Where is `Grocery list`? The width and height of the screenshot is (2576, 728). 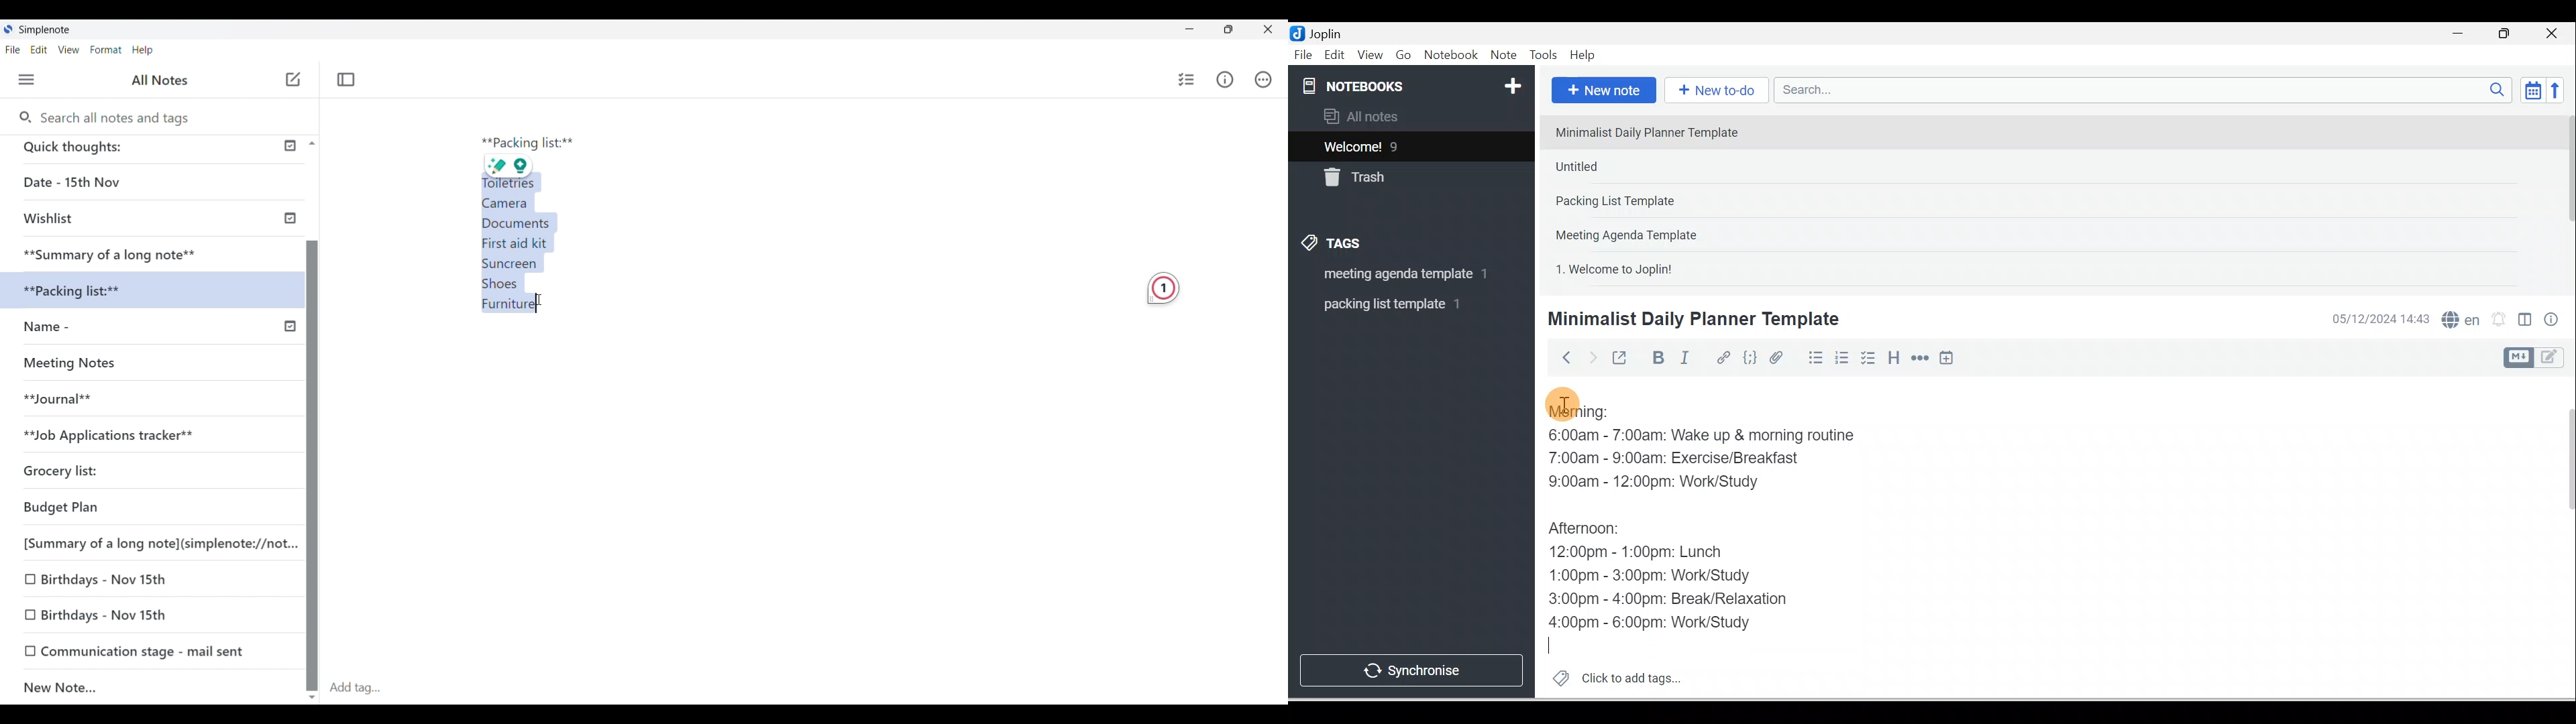
Grocery list is located at coordinates (117, 467).